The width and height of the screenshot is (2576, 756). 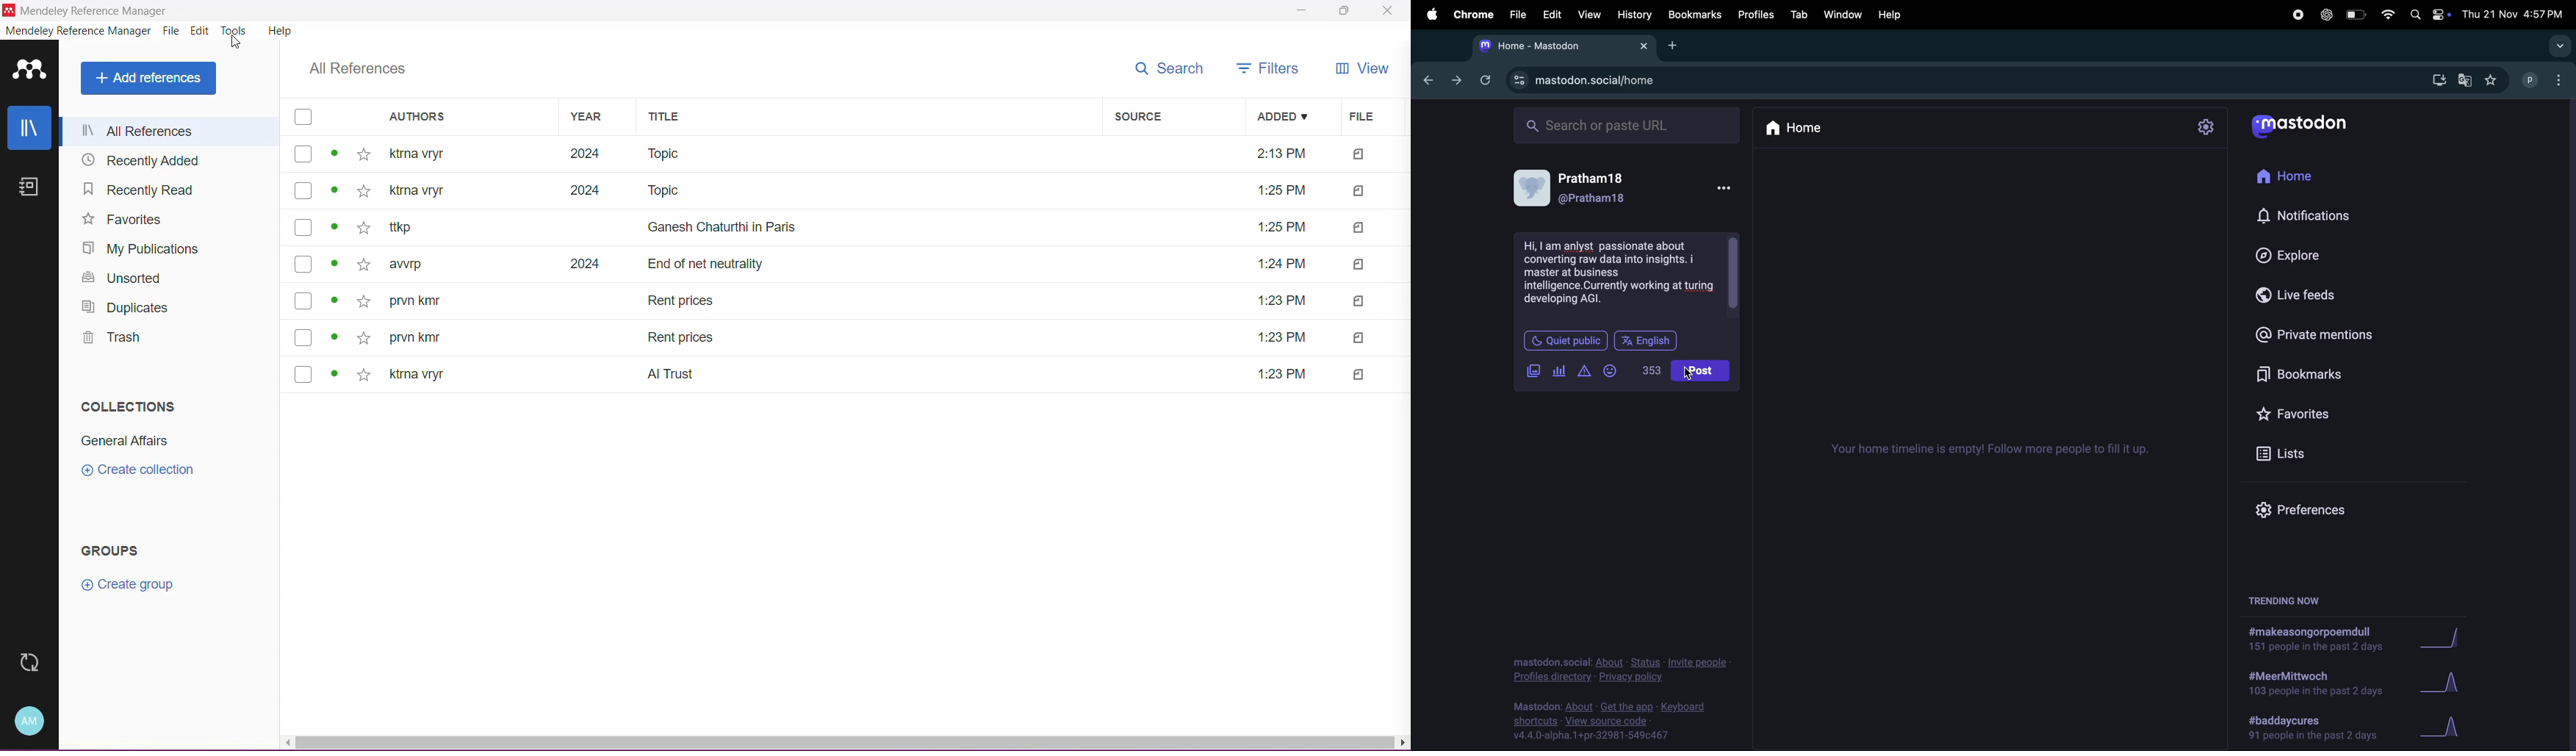 I want to click on Mendeley Reference Manager, so click(x=78, y=32).